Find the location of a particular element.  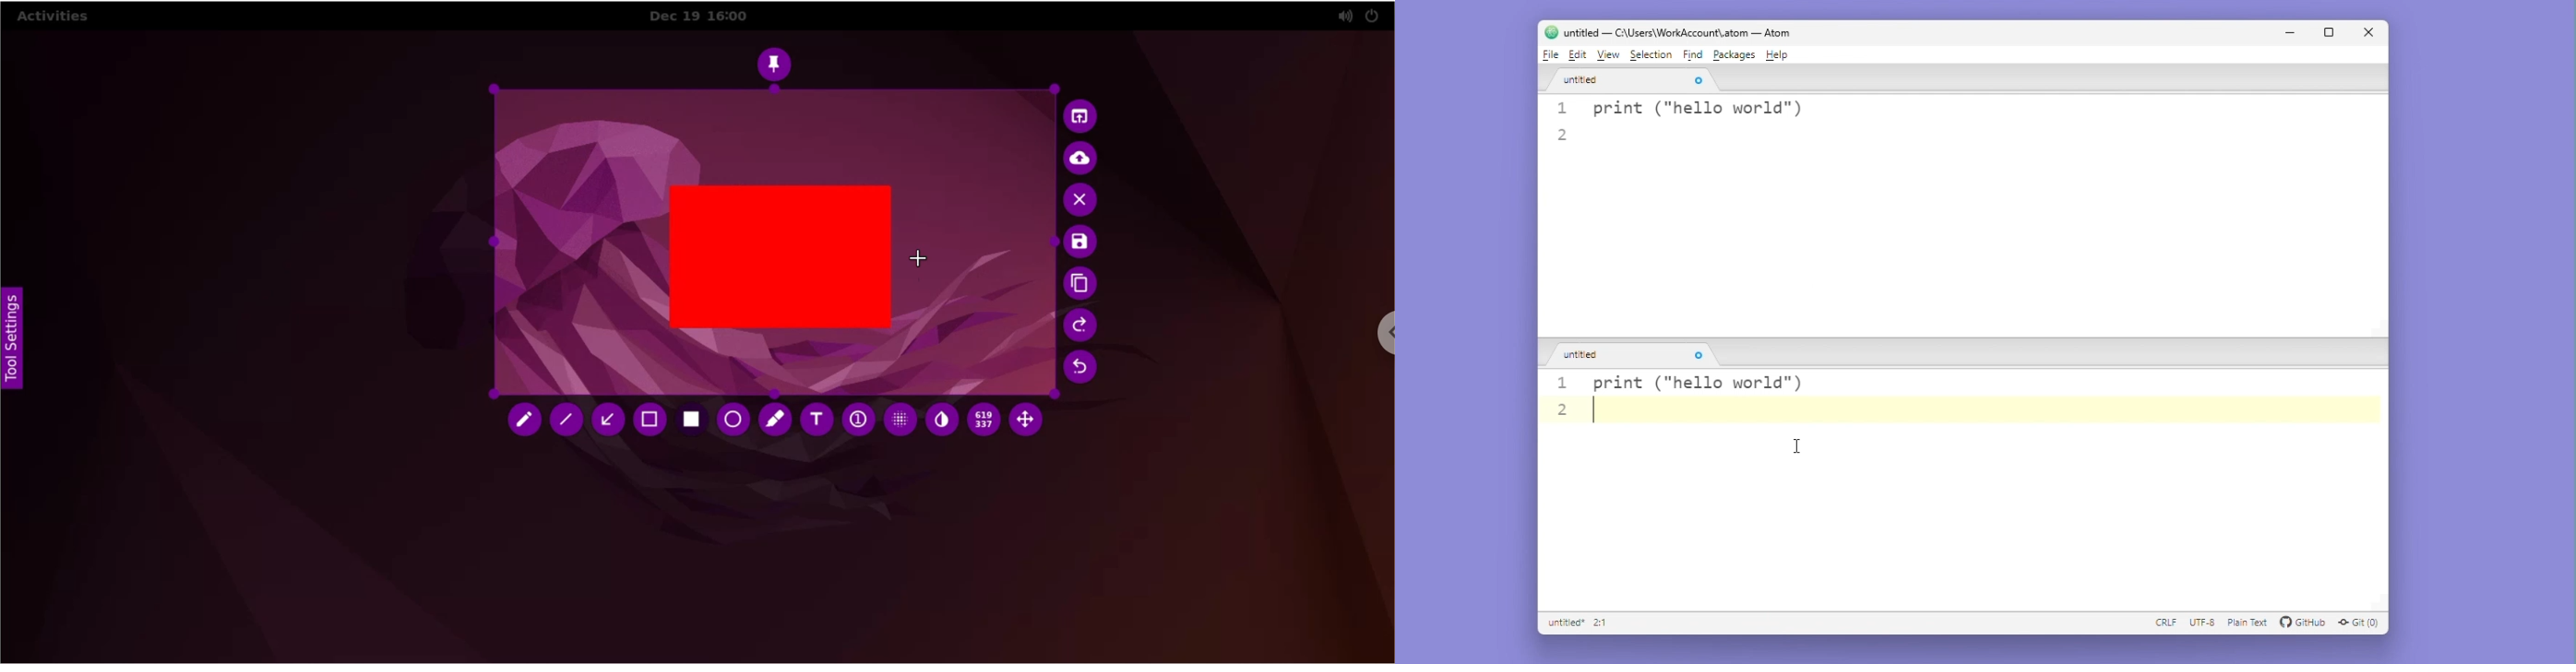

Edit is located at coordinates (1578, 56).